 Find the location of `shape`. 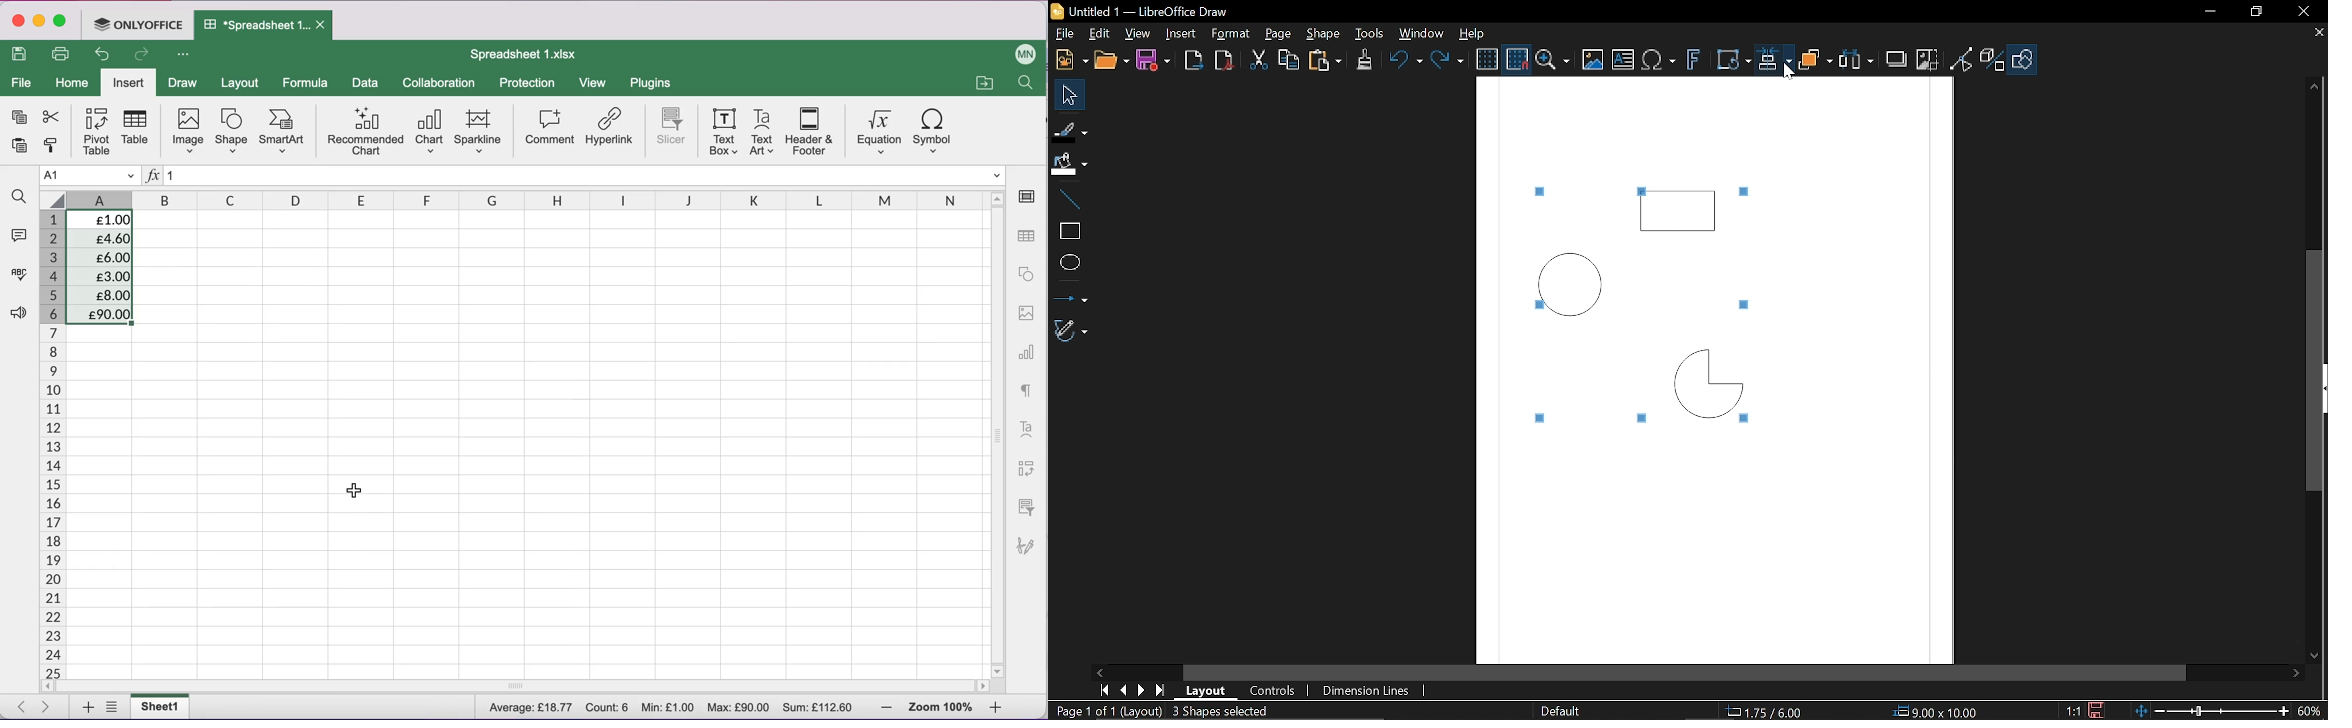

shape is located at coordinates (230, 133).